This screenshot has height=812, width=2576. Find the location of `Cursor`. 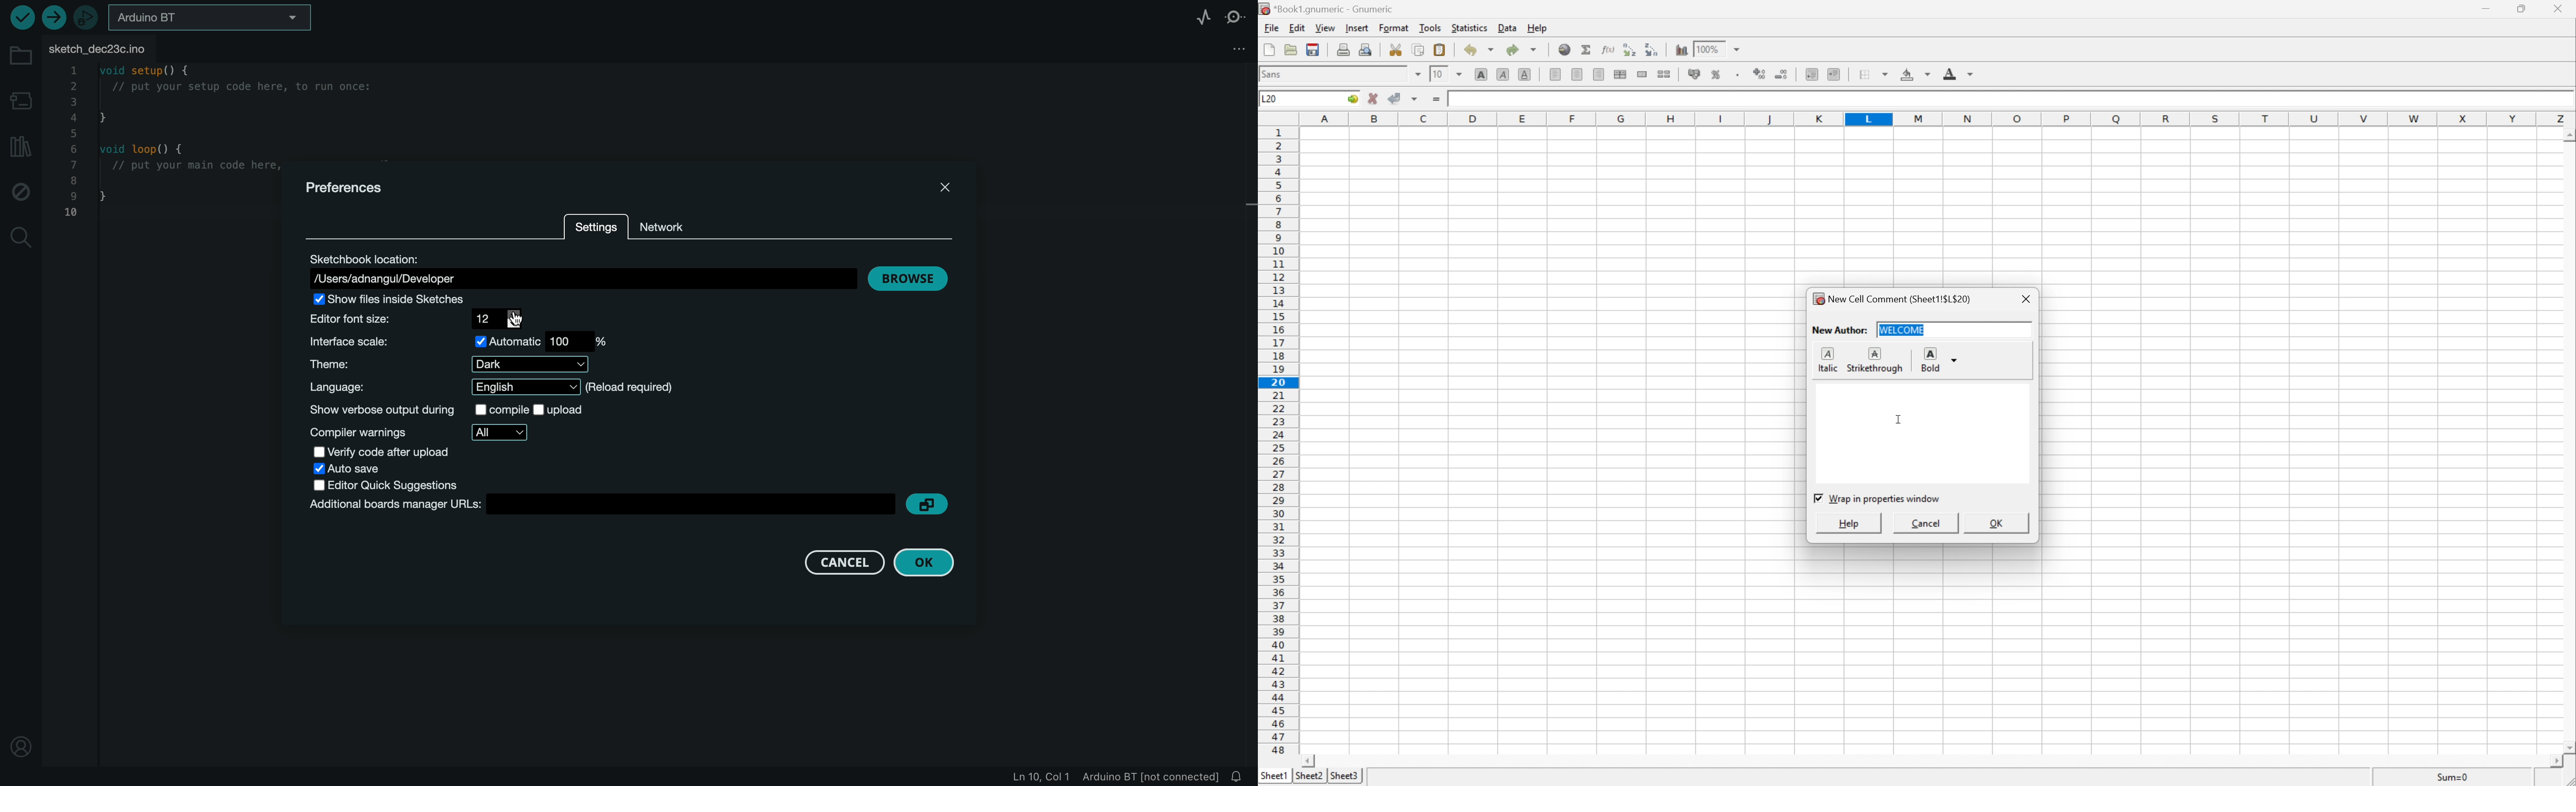

Cursor is located at coordinates (1897, 419).